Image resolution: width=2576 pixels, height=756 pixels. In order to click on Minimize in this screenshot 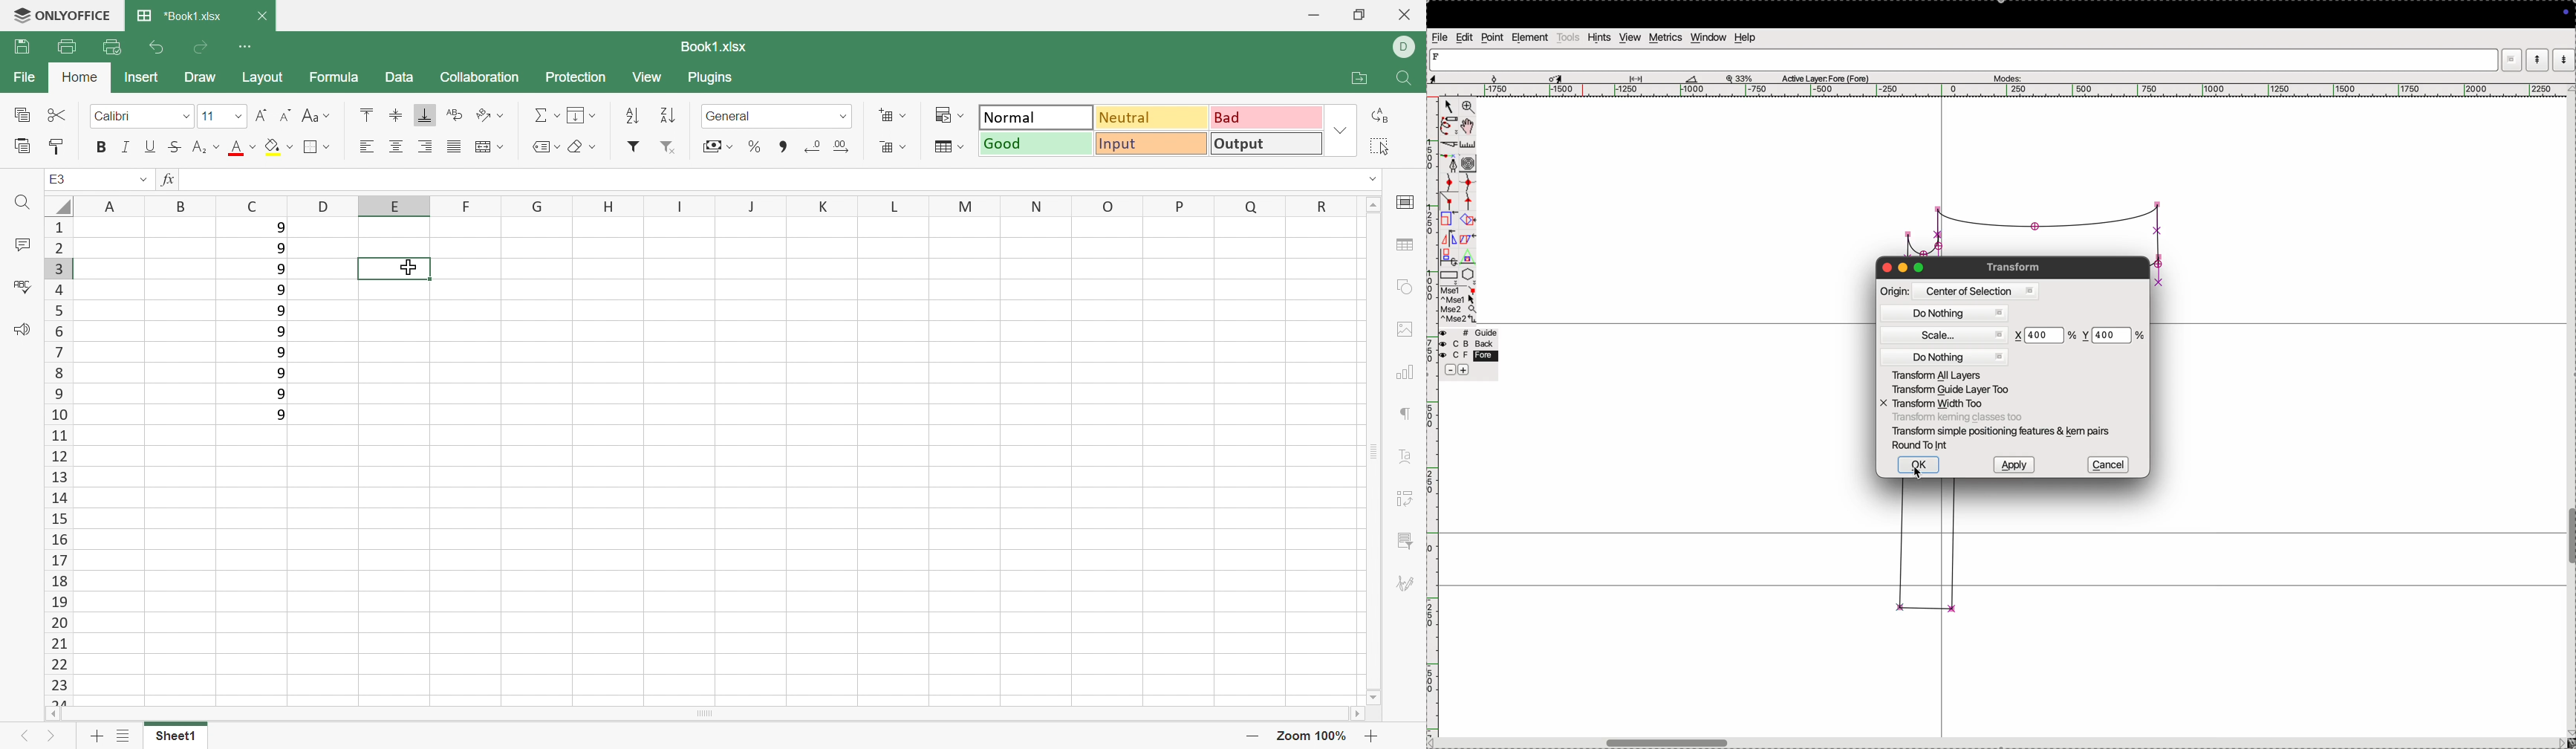, I will do `click(1308, 13)`.